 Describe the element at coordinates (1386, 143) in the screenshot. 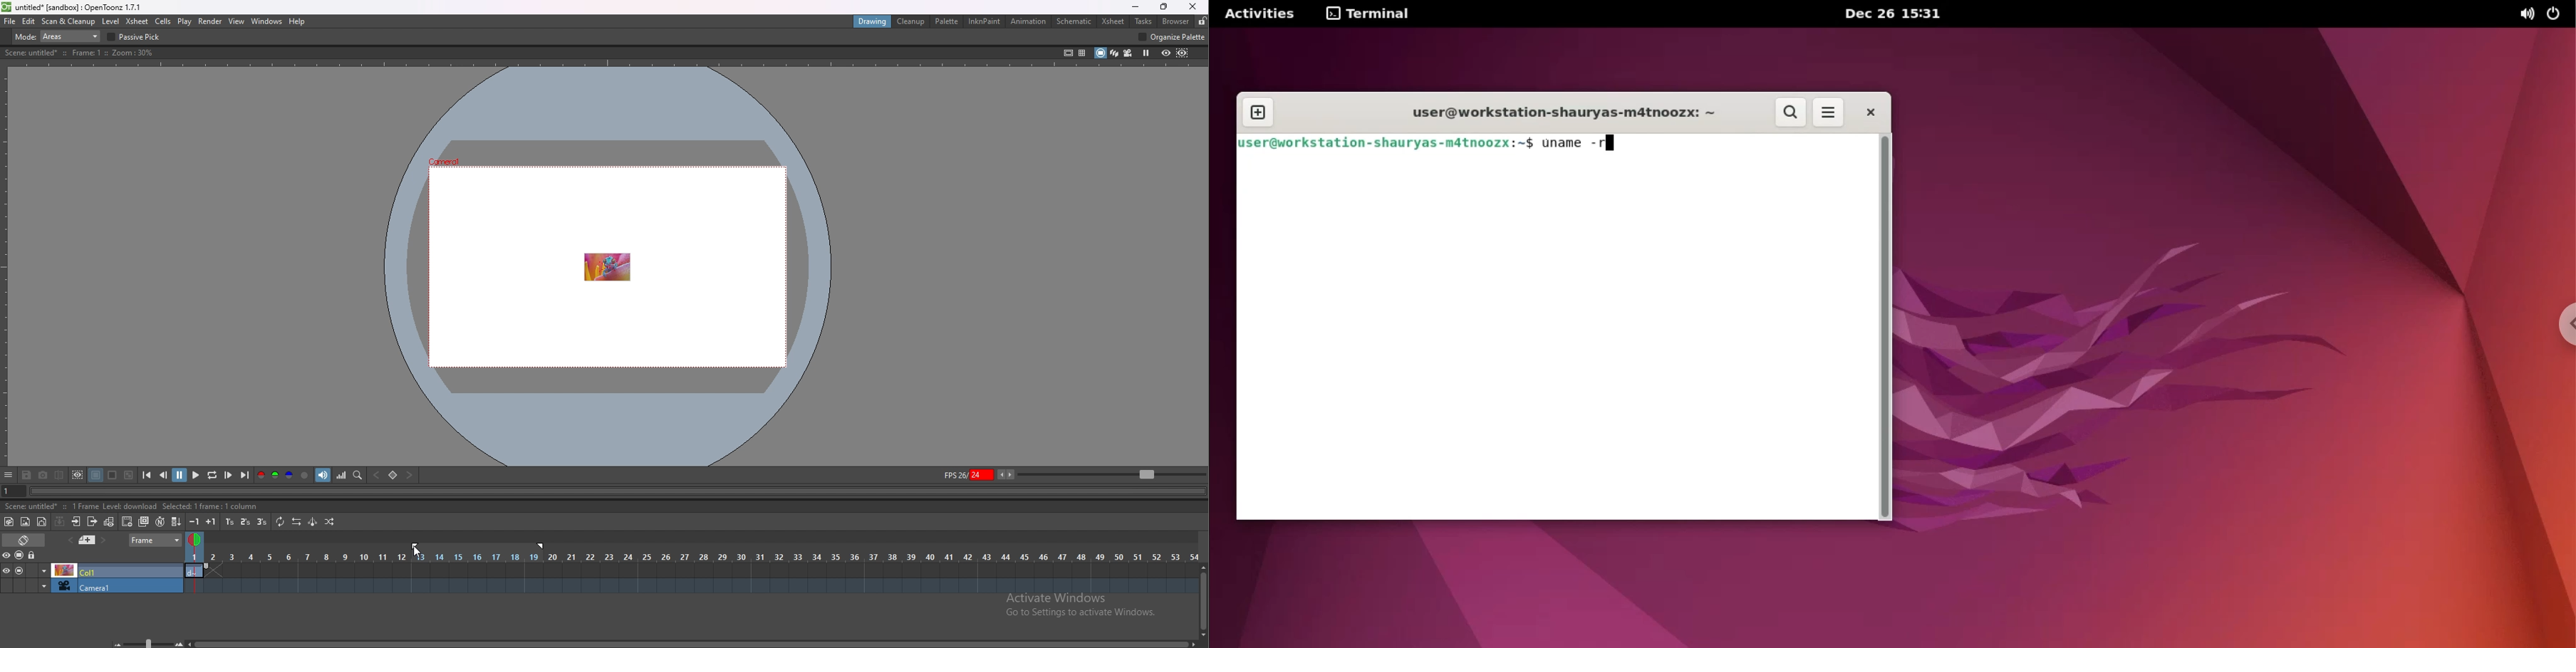

I see `user@workstation-shauryas-mdtnoozx:~$` at that location.